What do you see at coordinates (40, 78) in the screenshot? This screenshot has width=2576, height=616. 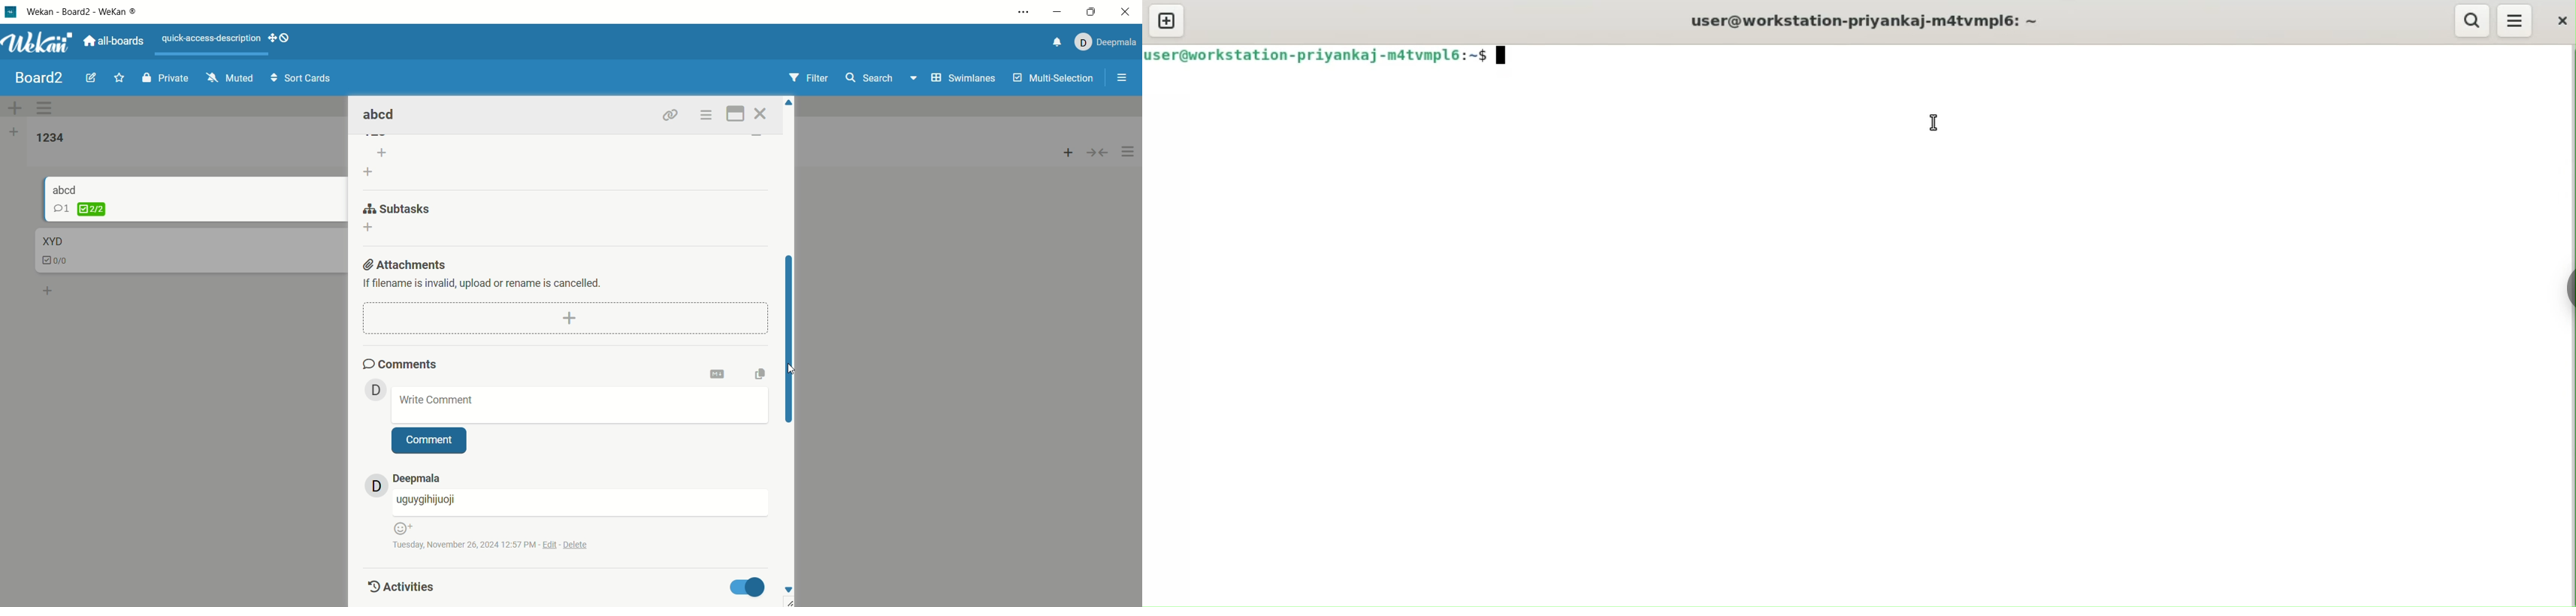 I see `board title` at bounding box center [40, 78].